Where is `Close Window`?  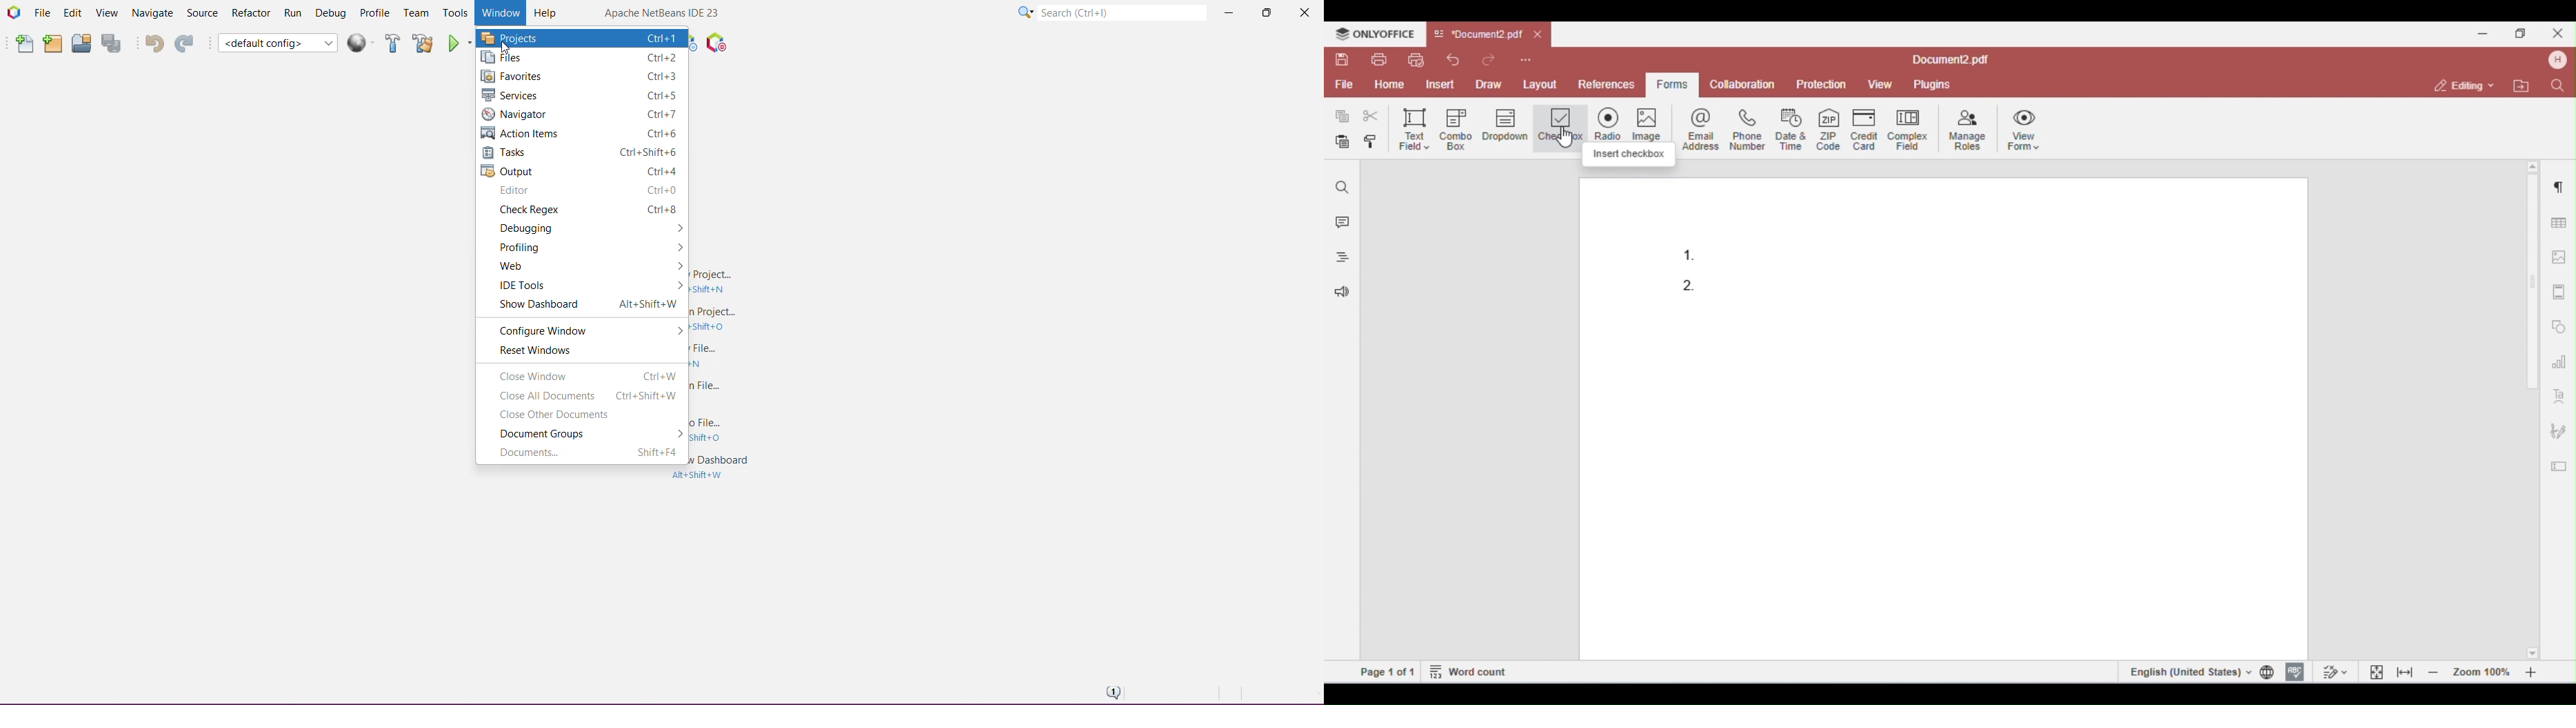
Close Window is located at coordinates (585, 377).